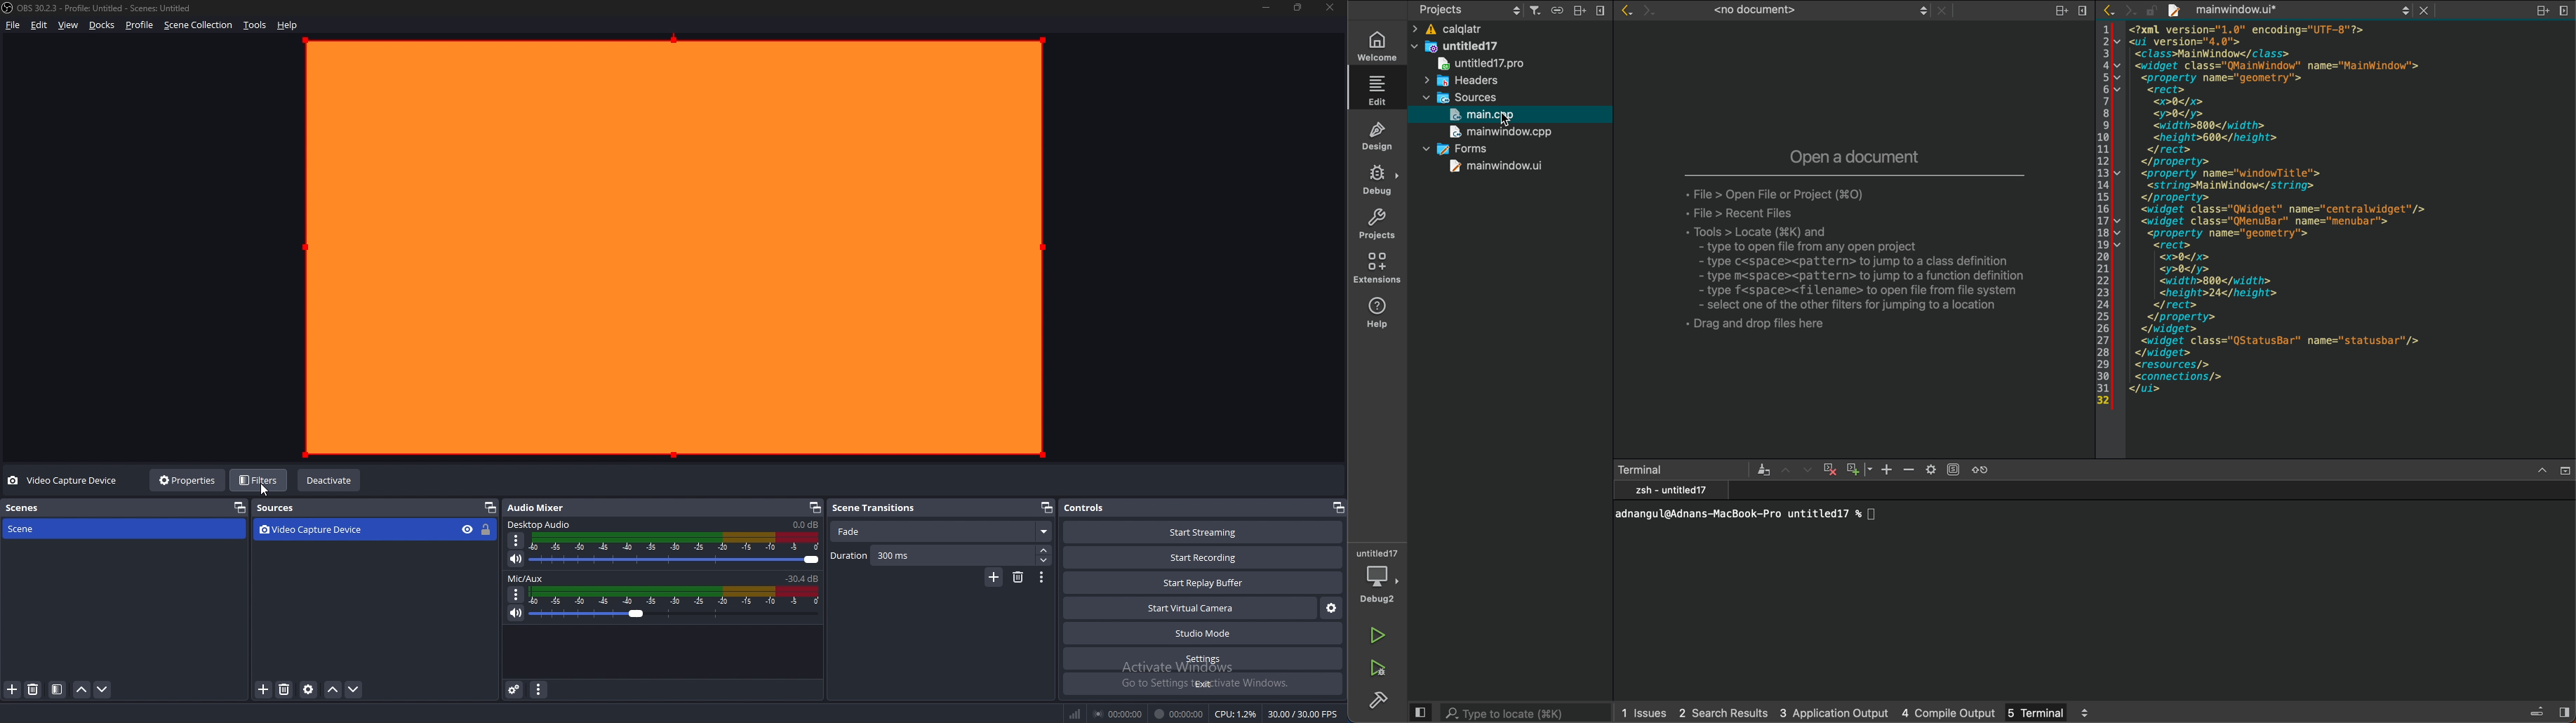 The image size is (2576, 728). I want to click on edit, so click(39, 25).